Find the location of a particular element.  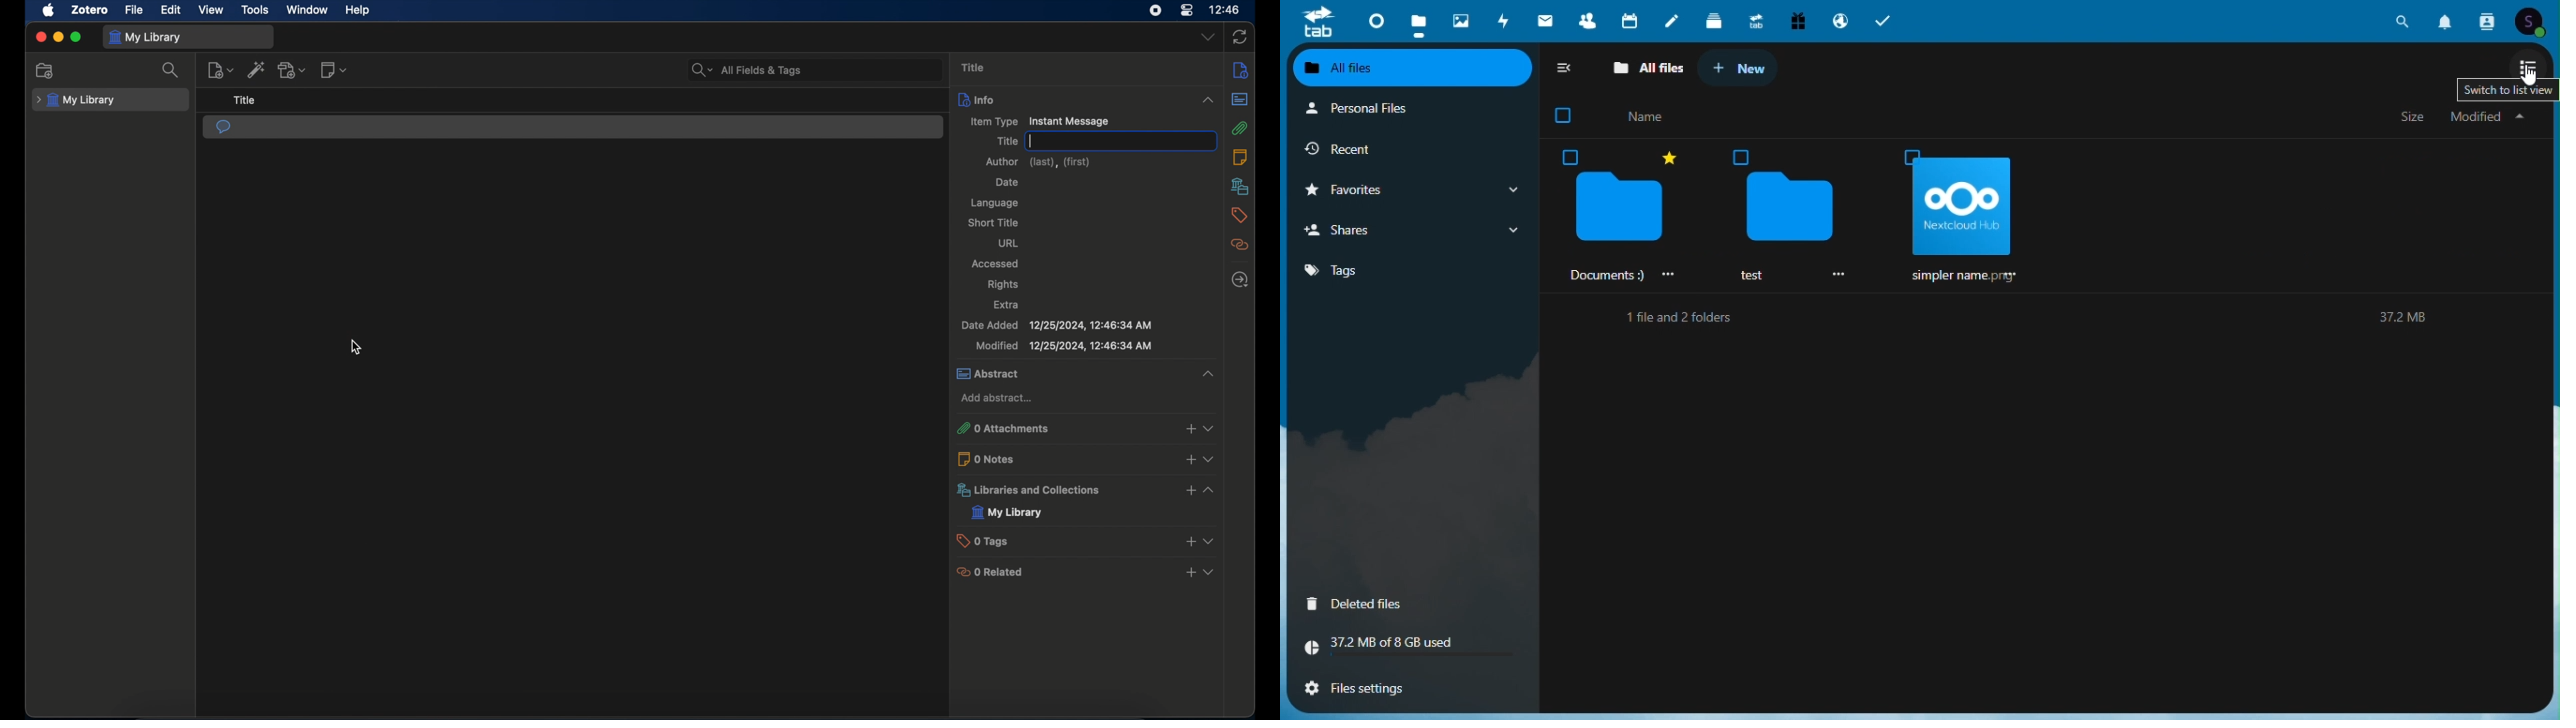

My file is located at coordinates (2487, 120).